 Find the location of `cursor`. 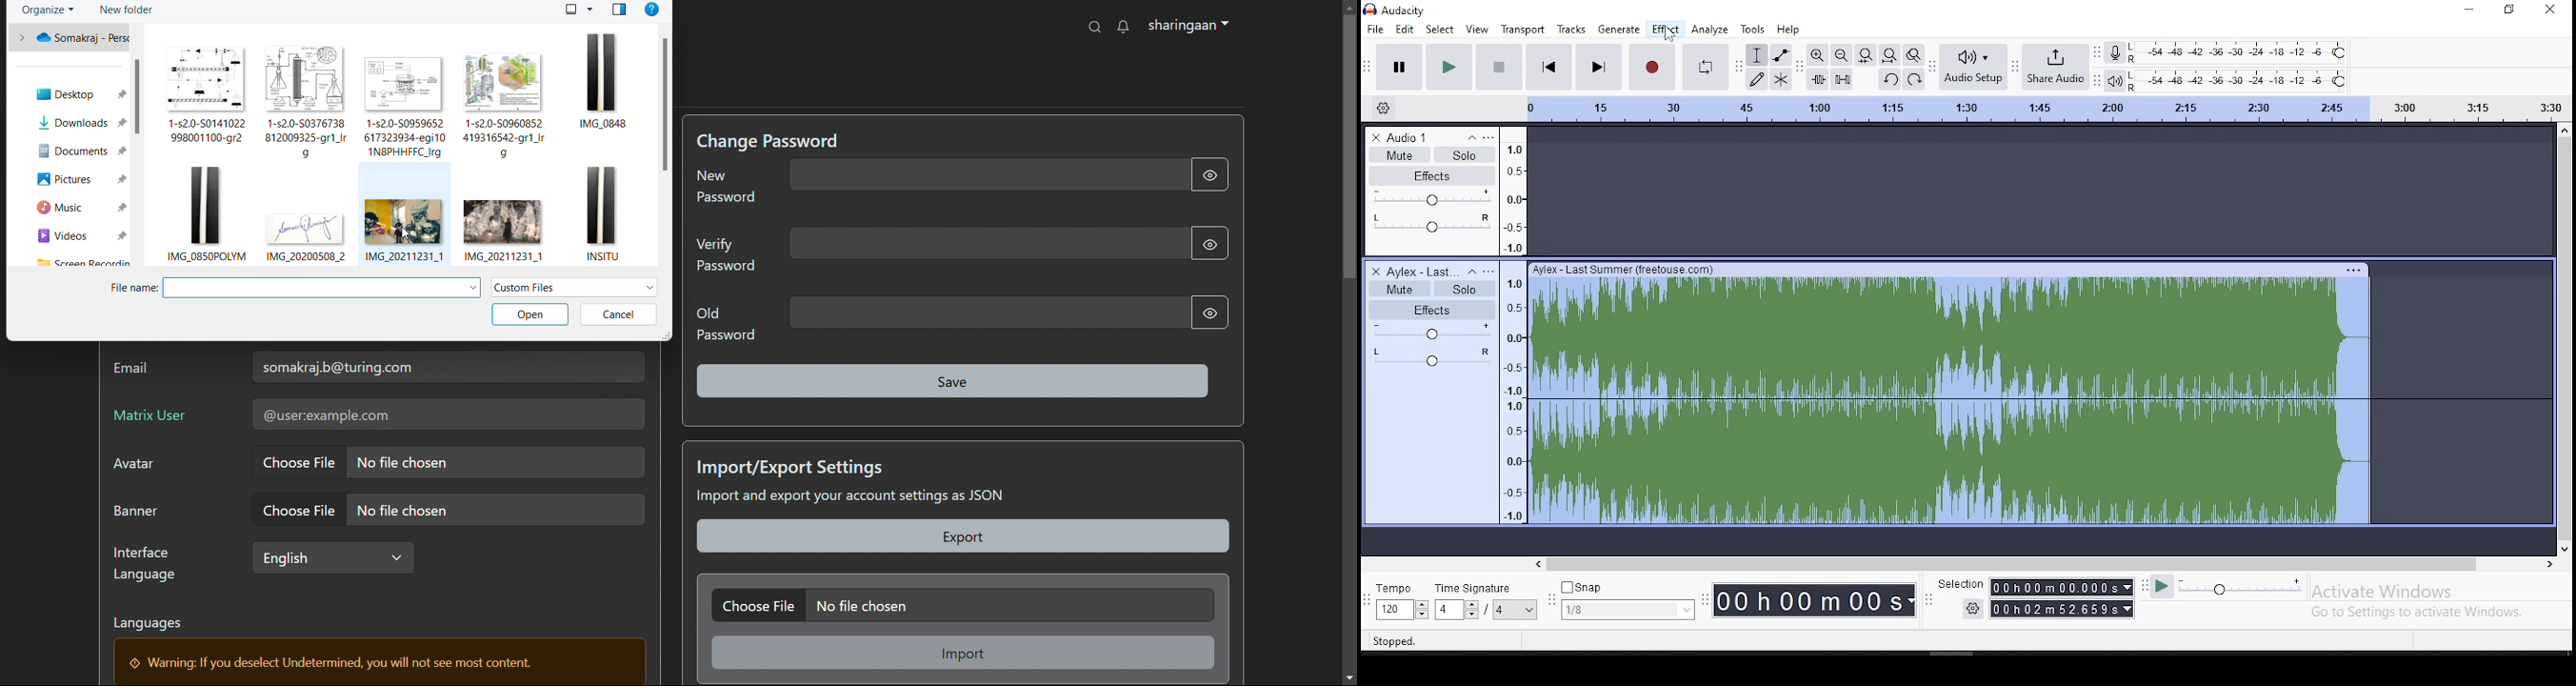

cursor is located at coordinates (1667, 35).